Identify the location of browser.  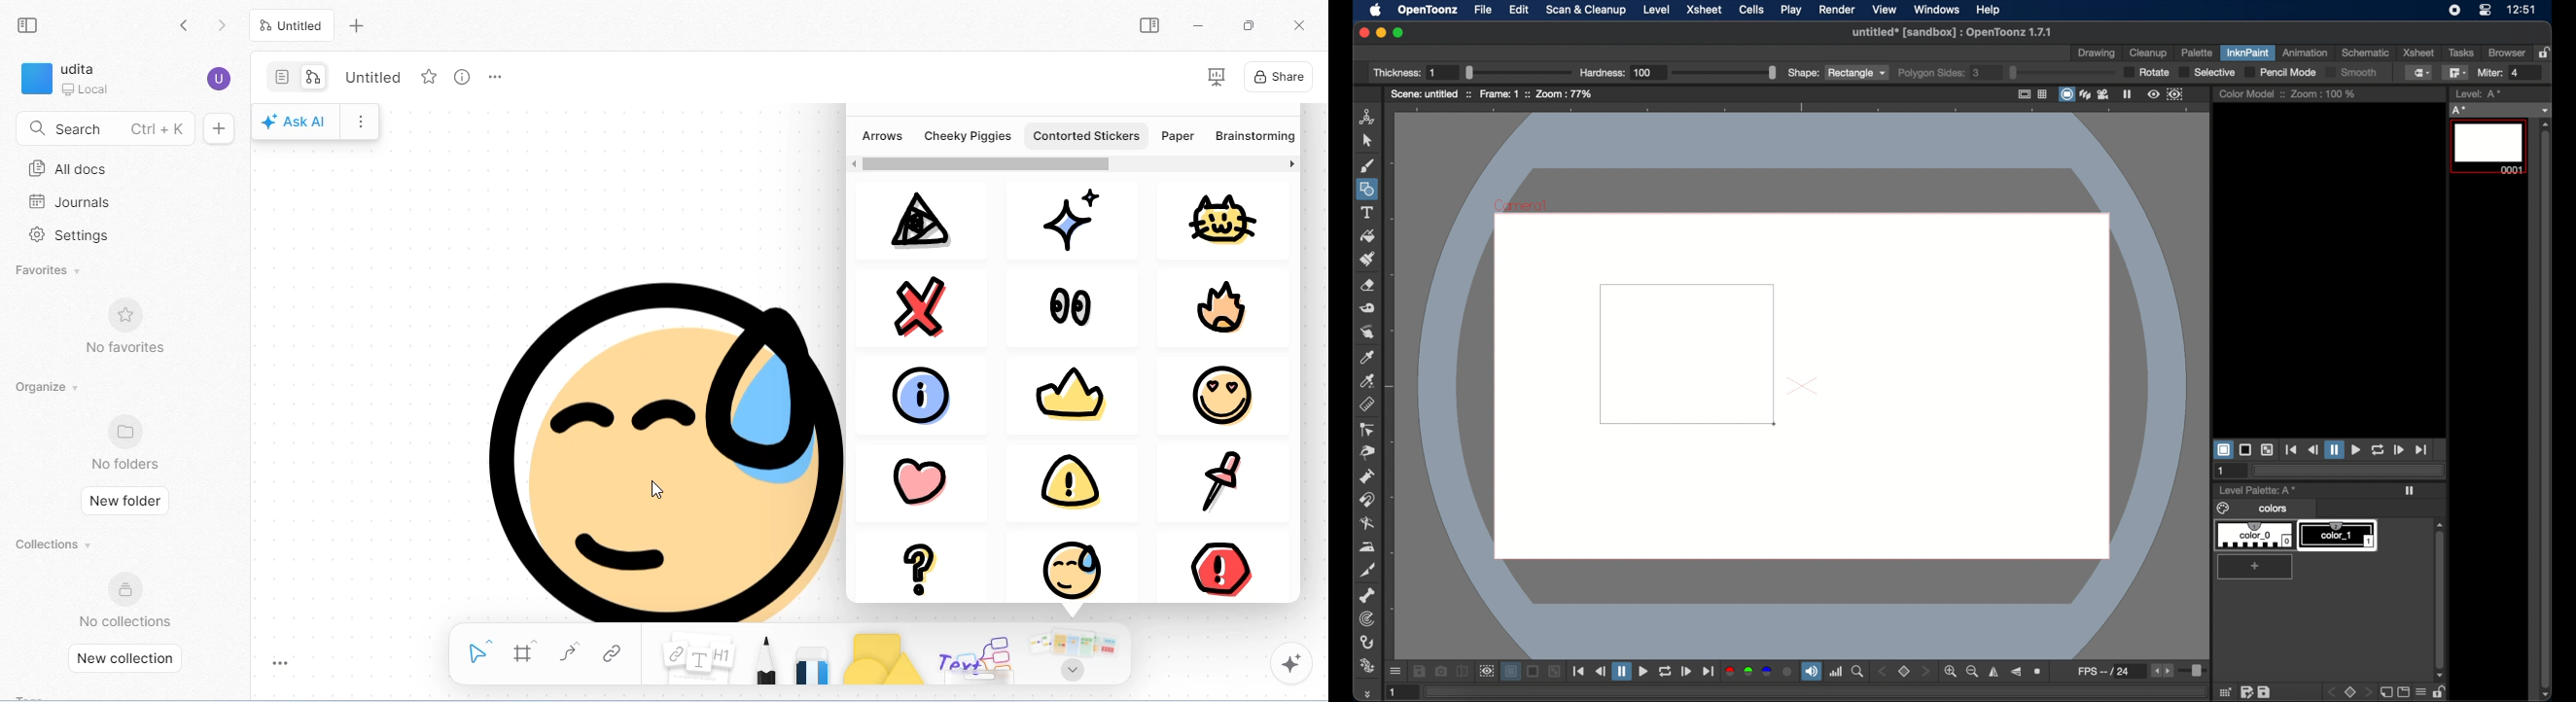
(2508, 52).